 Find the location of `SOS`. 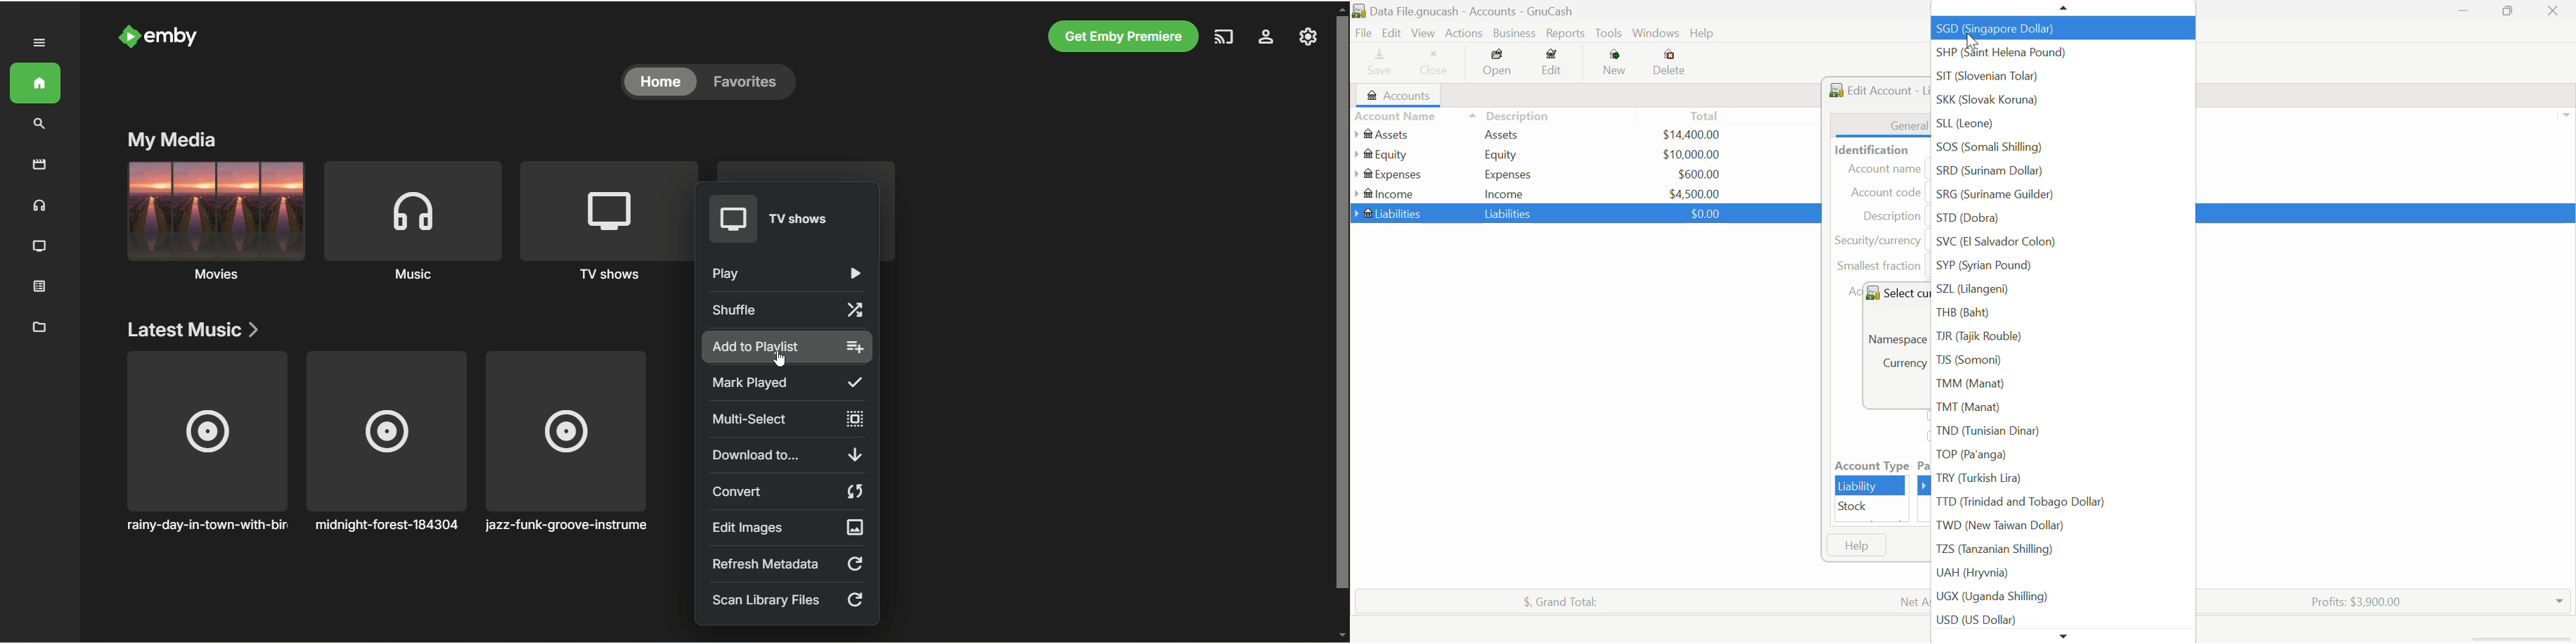

SOS is located at coordinates (2063, 150).